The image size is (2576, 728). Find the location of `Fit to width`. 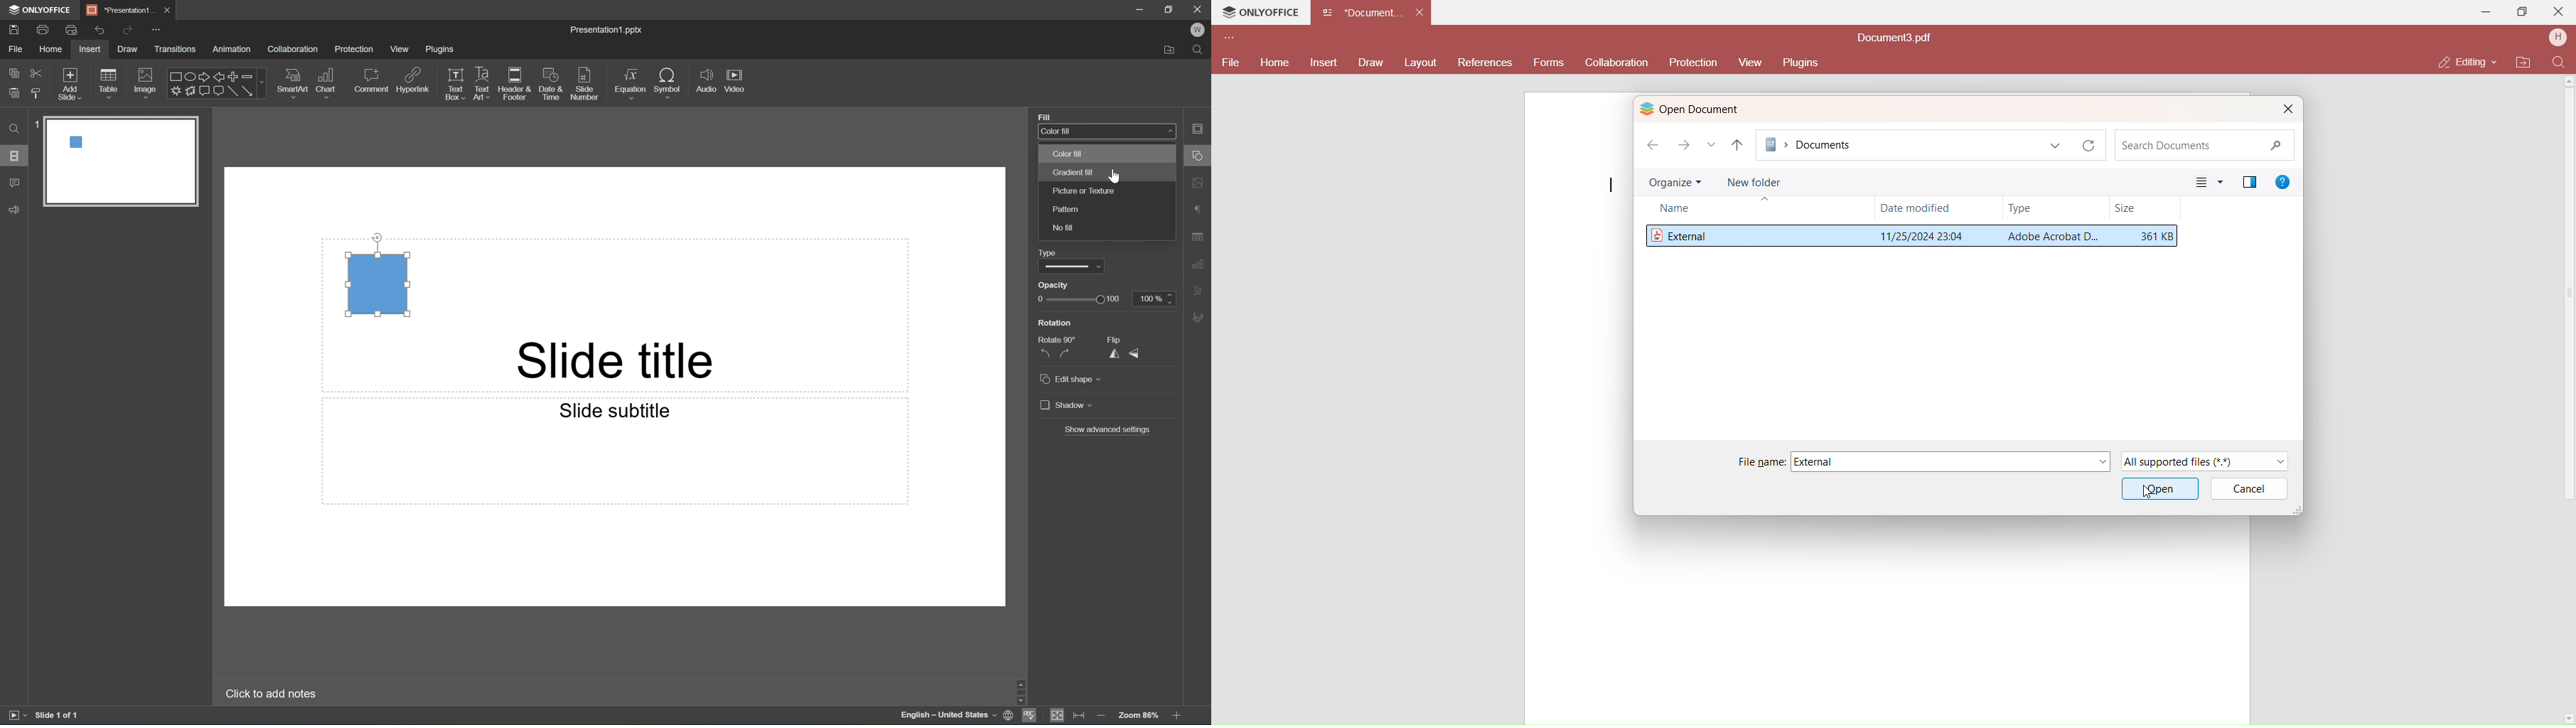

Fit to width is located at coordinates (1080, 715).